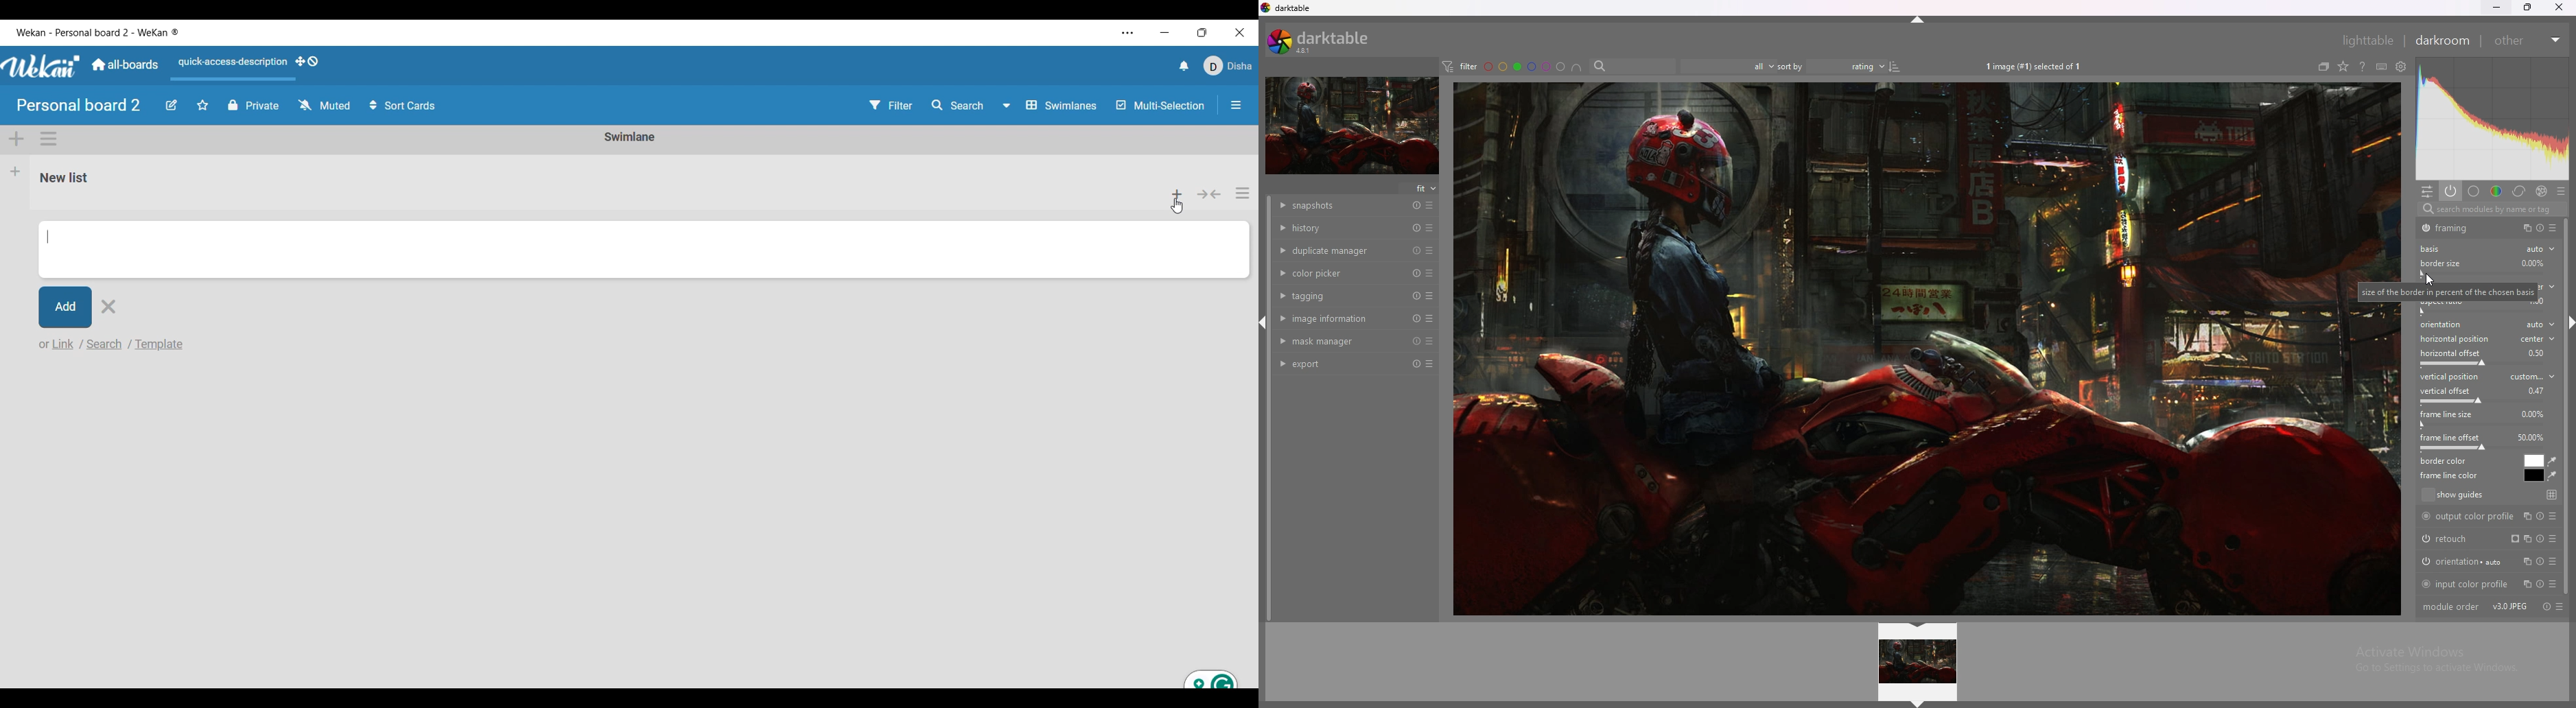 The image size is (2576, 728). I want to click on images having all selected color labels, so click(1576, 67).